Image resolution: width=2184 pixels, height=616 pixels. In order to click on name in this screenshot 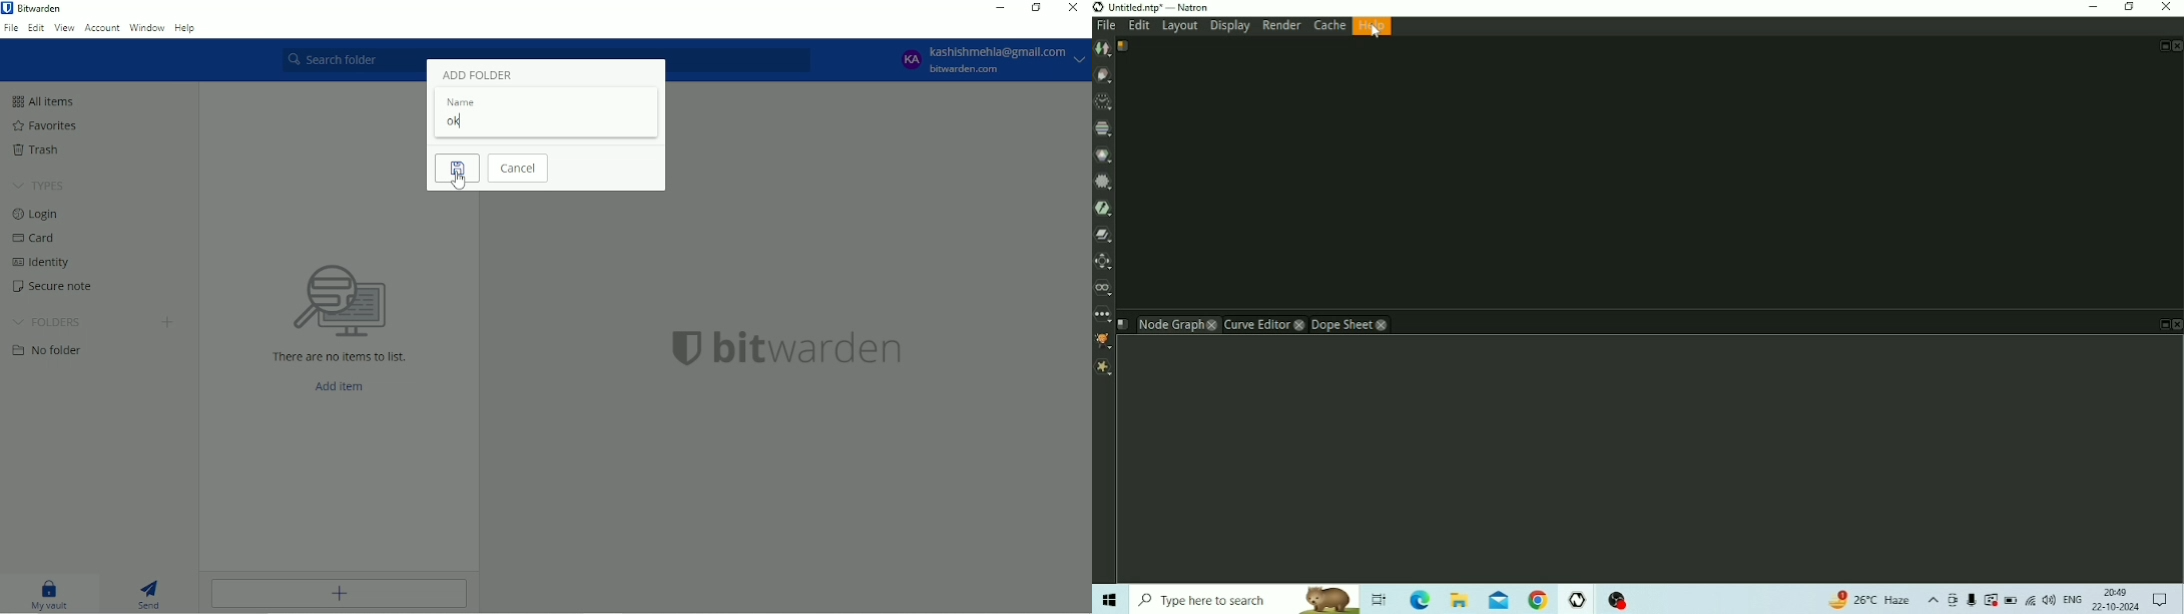, I will do `click(461, 102)`.